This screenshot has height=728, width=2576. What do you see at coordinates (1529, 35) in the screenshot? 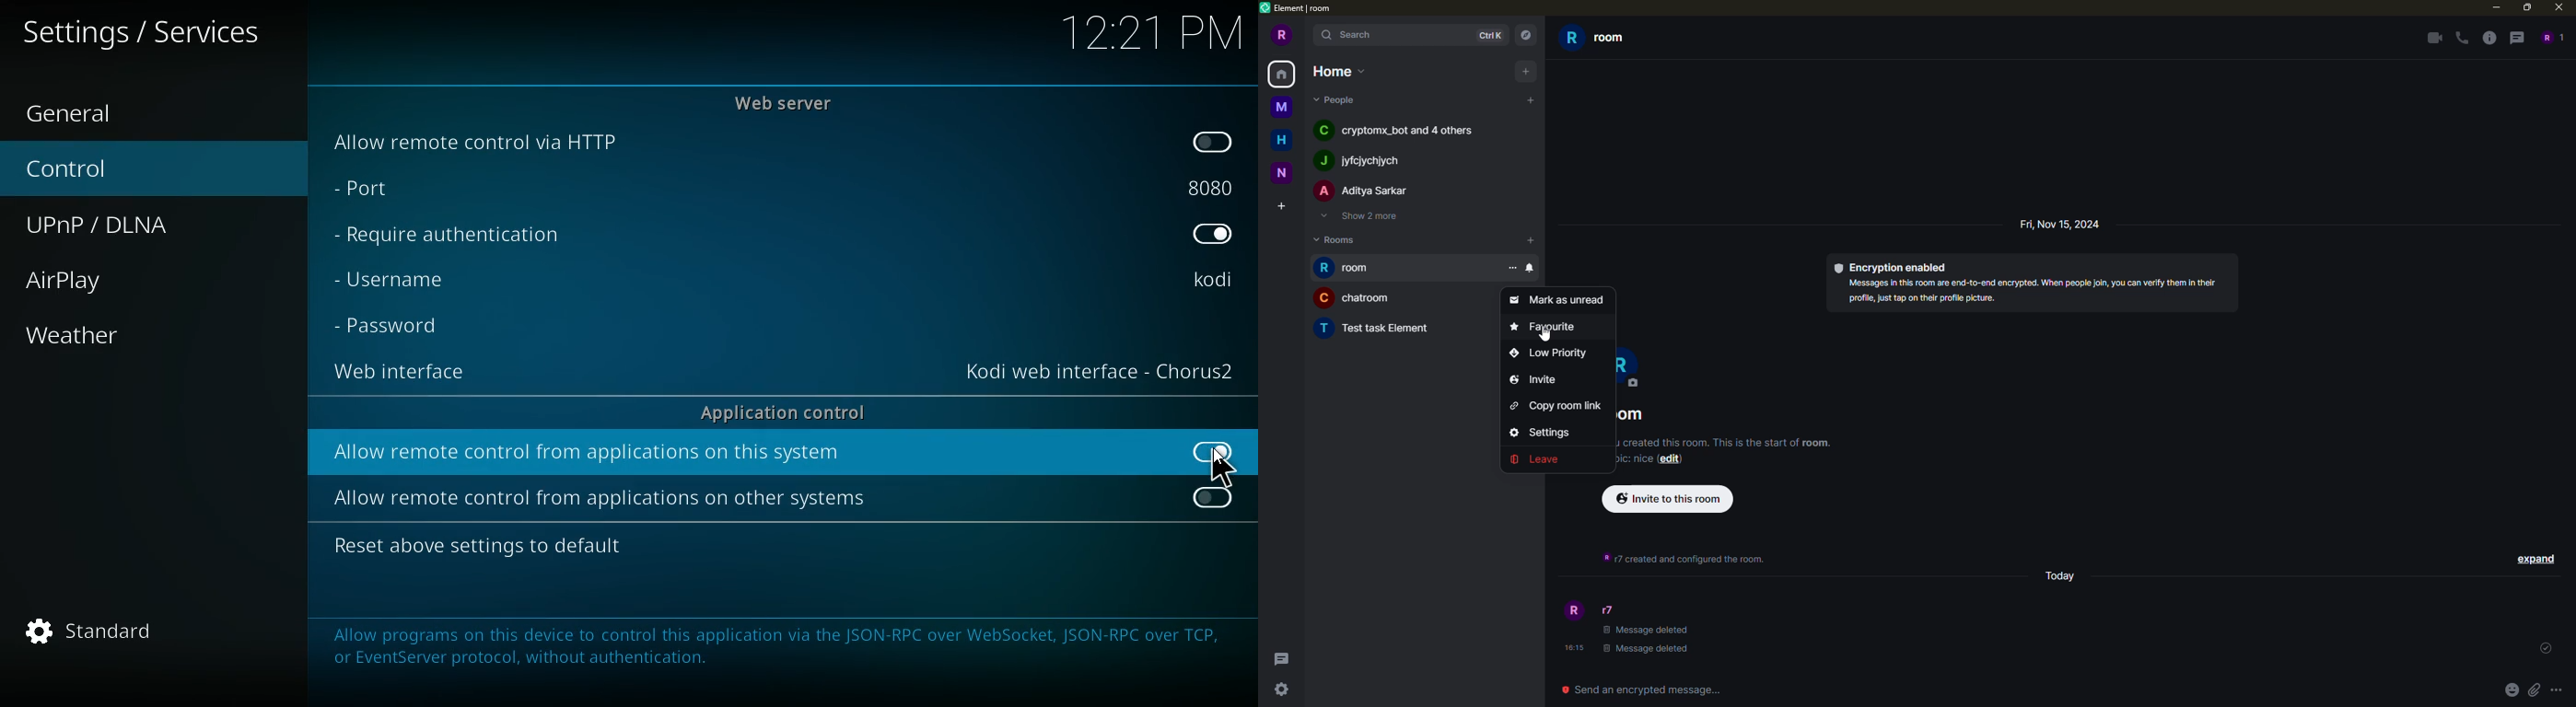
I see `navigator` at bounding box center [1529, 35].